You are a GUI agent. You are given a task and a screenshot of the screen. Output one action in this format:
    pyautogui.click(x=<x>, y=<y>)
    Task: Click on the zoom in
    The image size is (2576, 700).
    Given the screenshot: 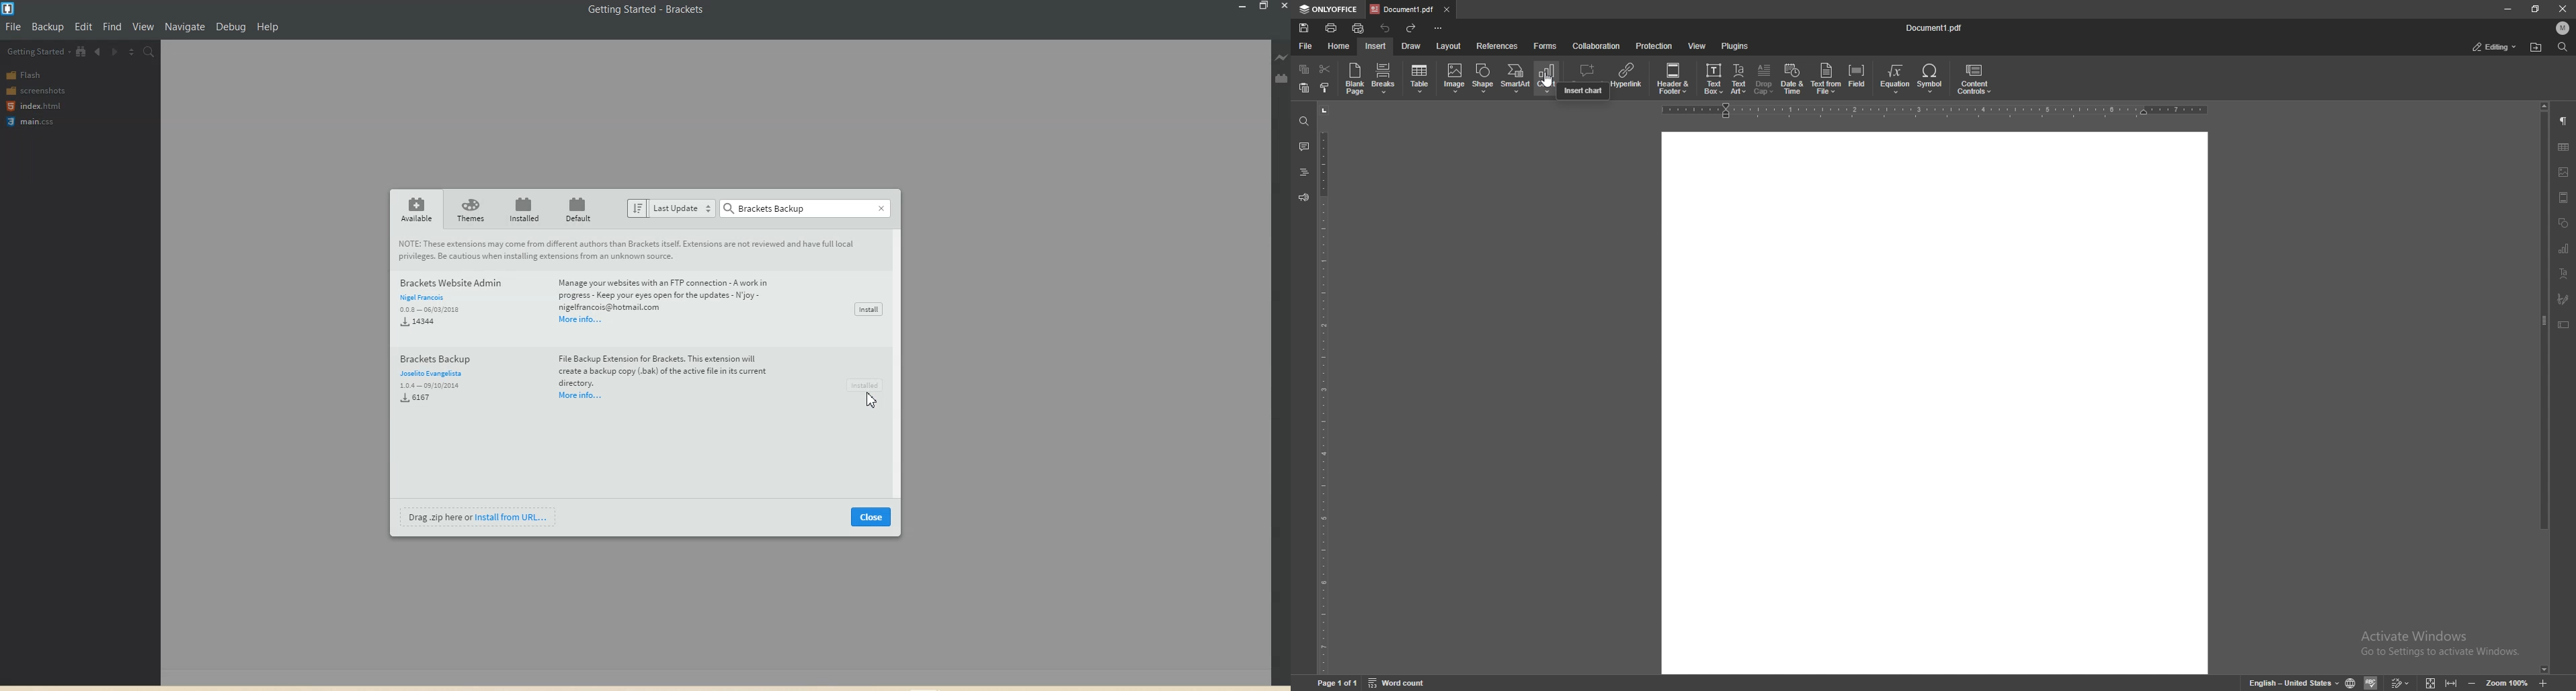 What is the action you would take?
    pyautogui.click(x=2546, y=683)
    